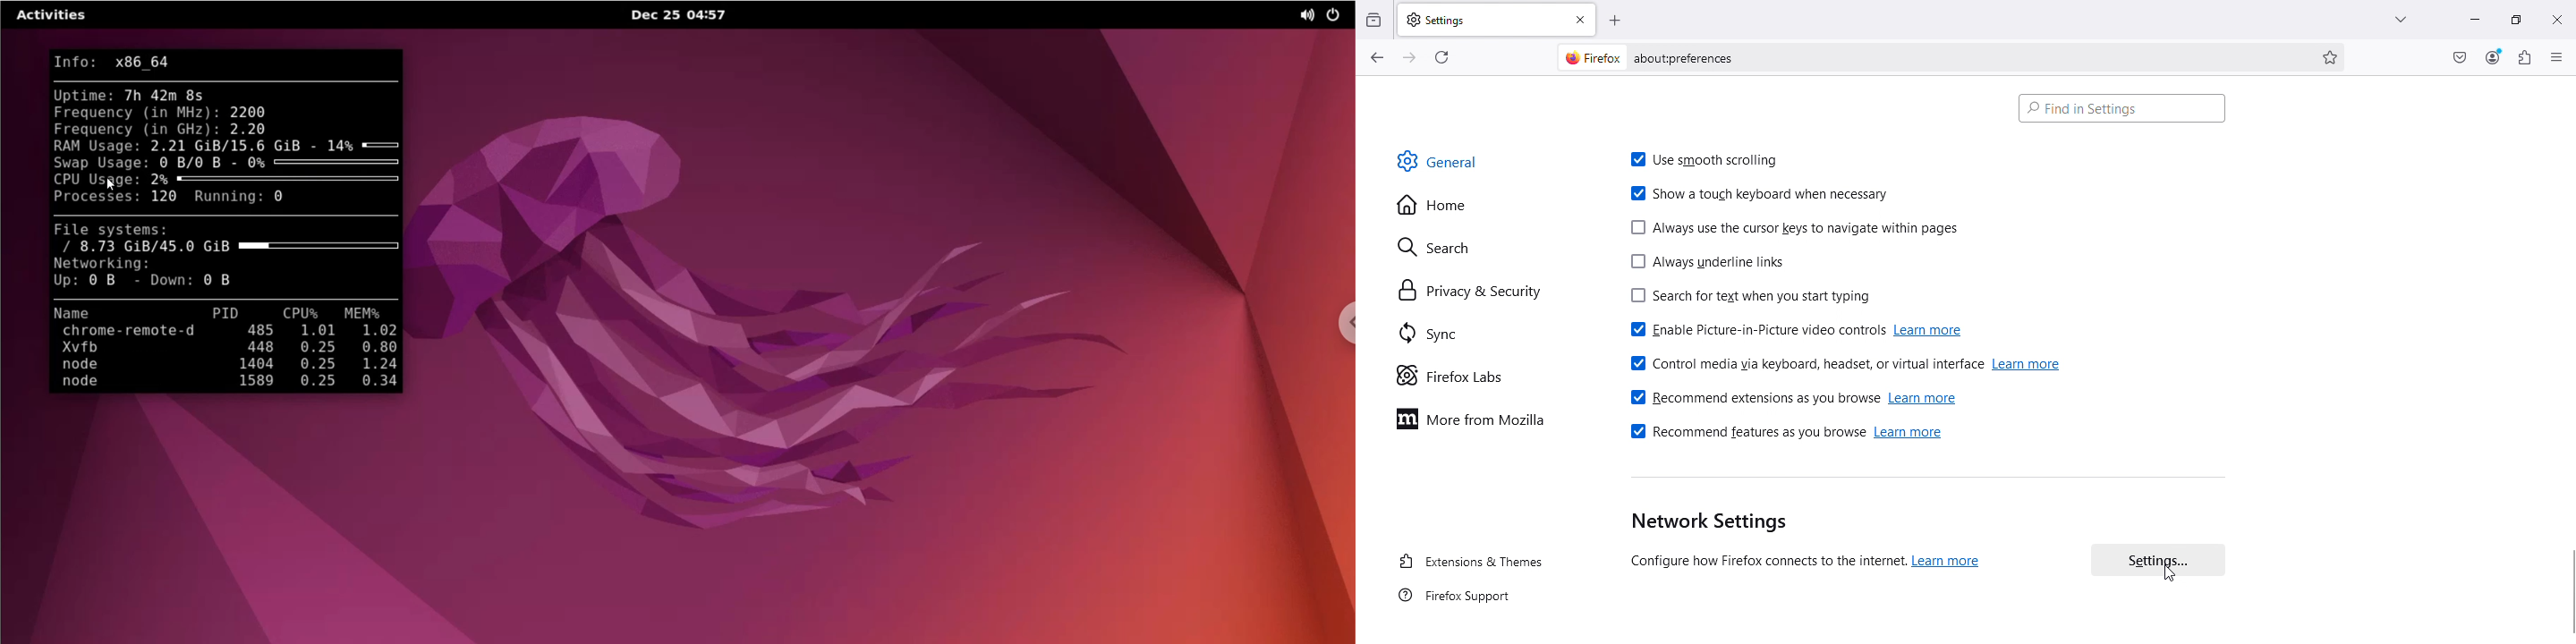 Image resolution: width=2576 pixels, height=644 pixels. I want to click on Move to Mozilla, so click(1475, 418).